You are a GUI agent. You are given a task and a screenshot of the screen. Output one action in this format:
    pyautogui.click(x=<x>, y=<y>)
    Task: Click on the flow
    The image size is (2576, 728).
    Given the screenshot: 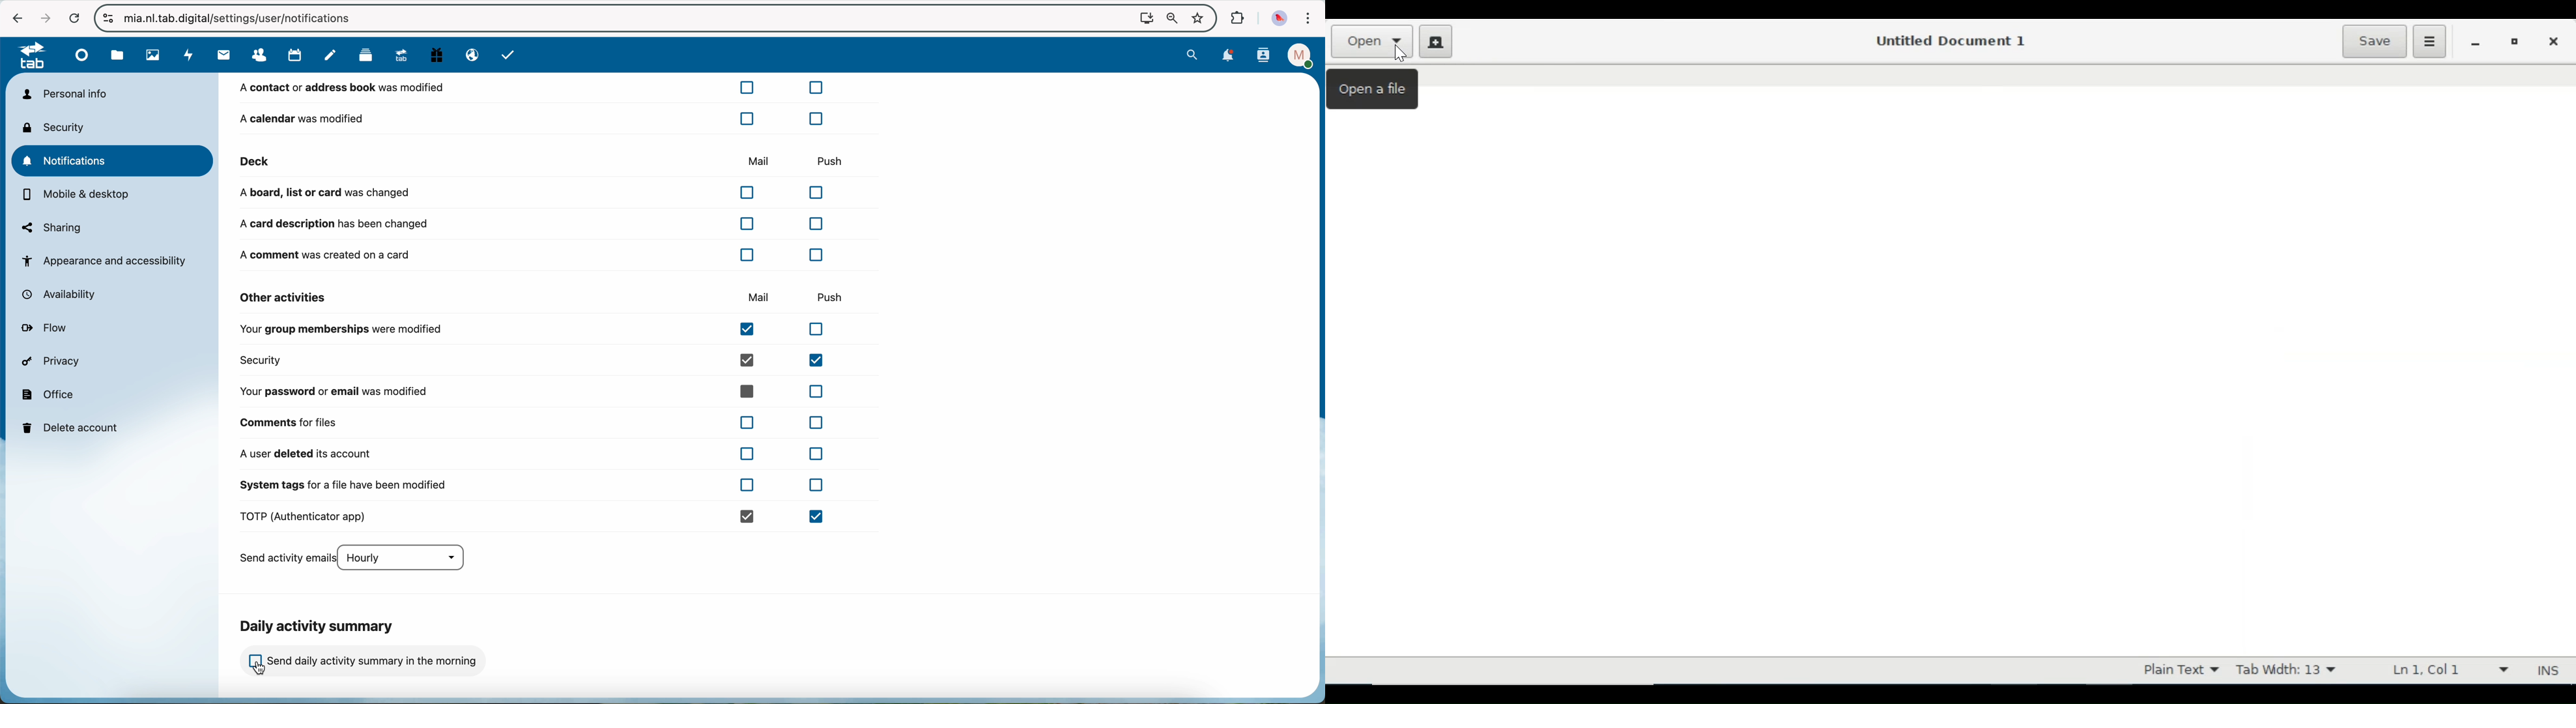 What is the action you would take?
    pyautogui.click(x=47, y=329)
    